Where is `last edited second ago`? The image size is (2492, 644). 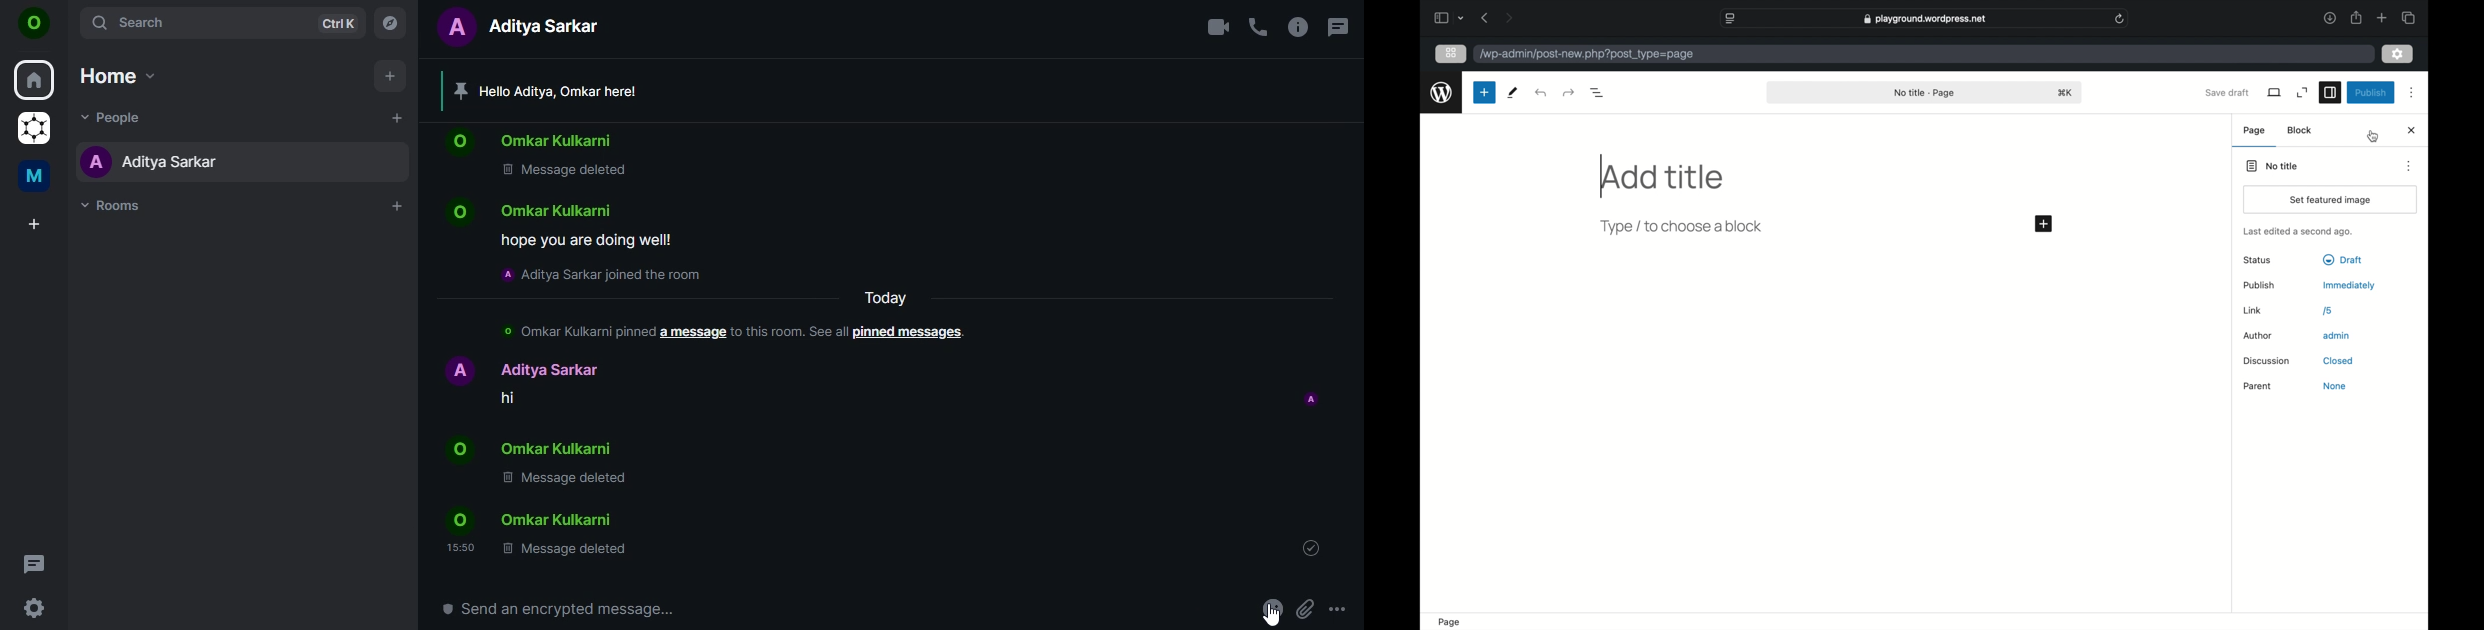
last edited second ago is located at coordinates (2297, 232).